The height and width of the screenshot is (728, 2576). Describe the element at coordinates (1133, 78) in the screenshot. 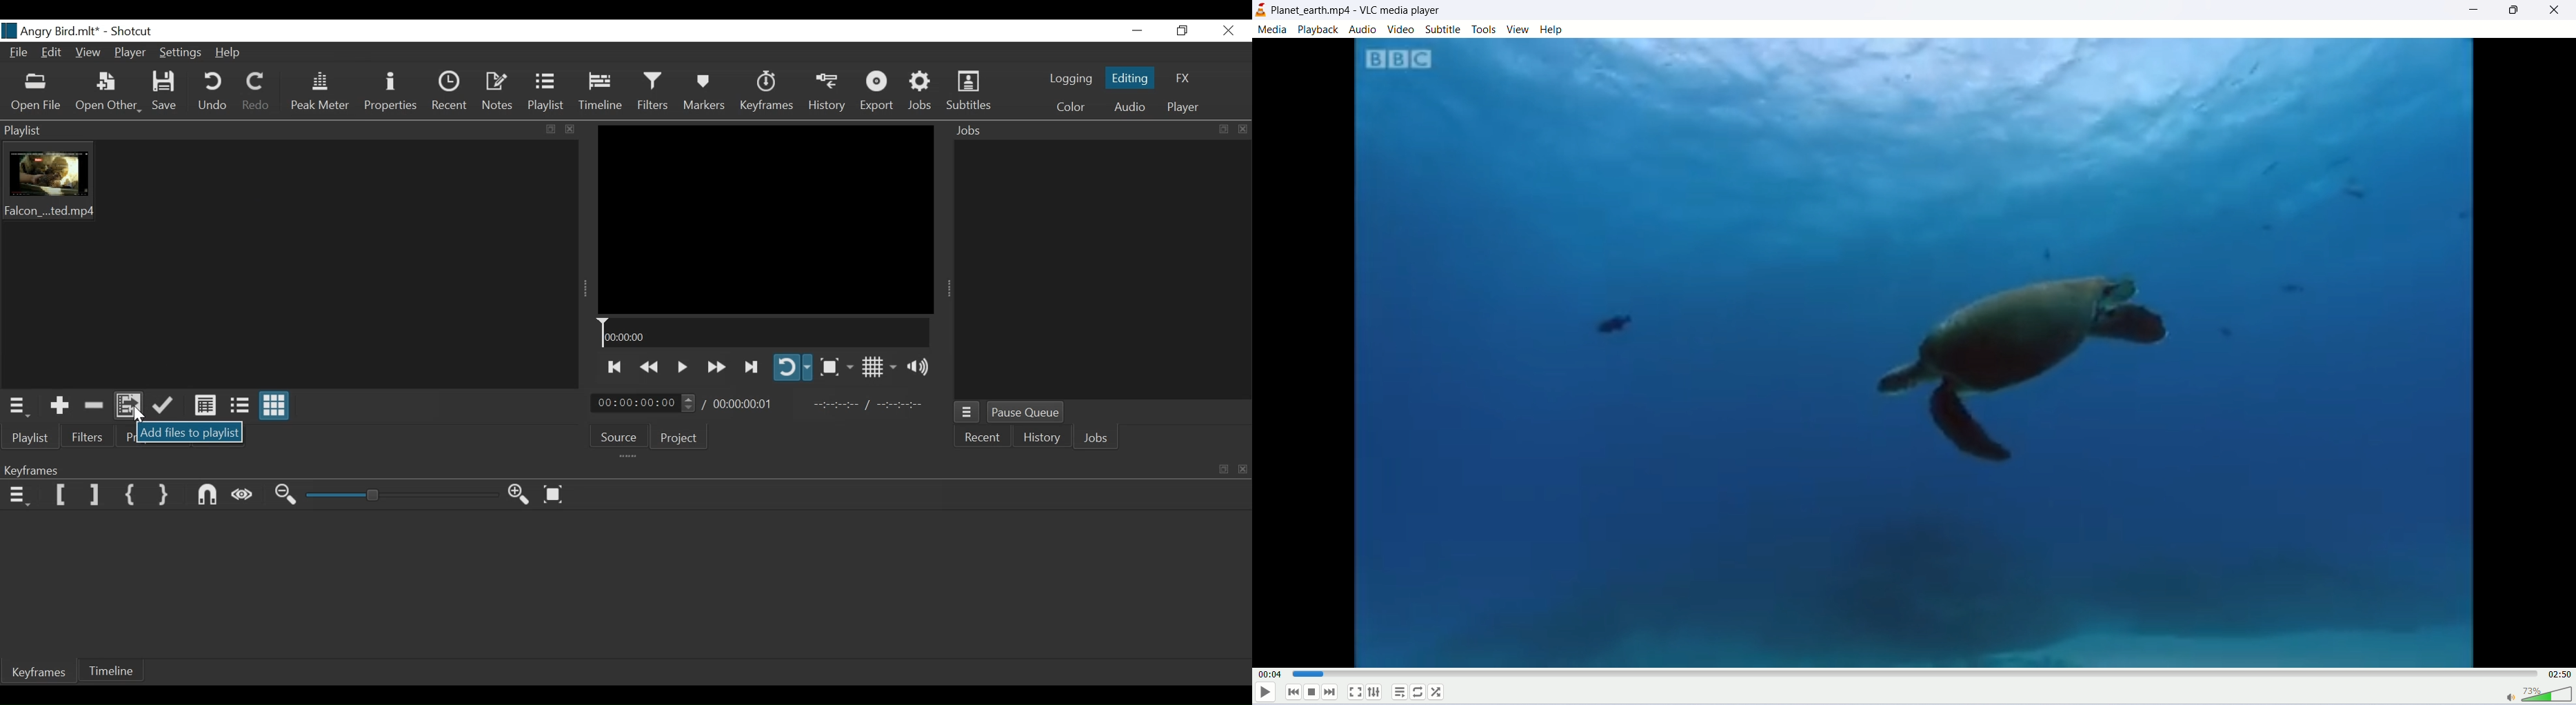

I see `Editing` at that location.